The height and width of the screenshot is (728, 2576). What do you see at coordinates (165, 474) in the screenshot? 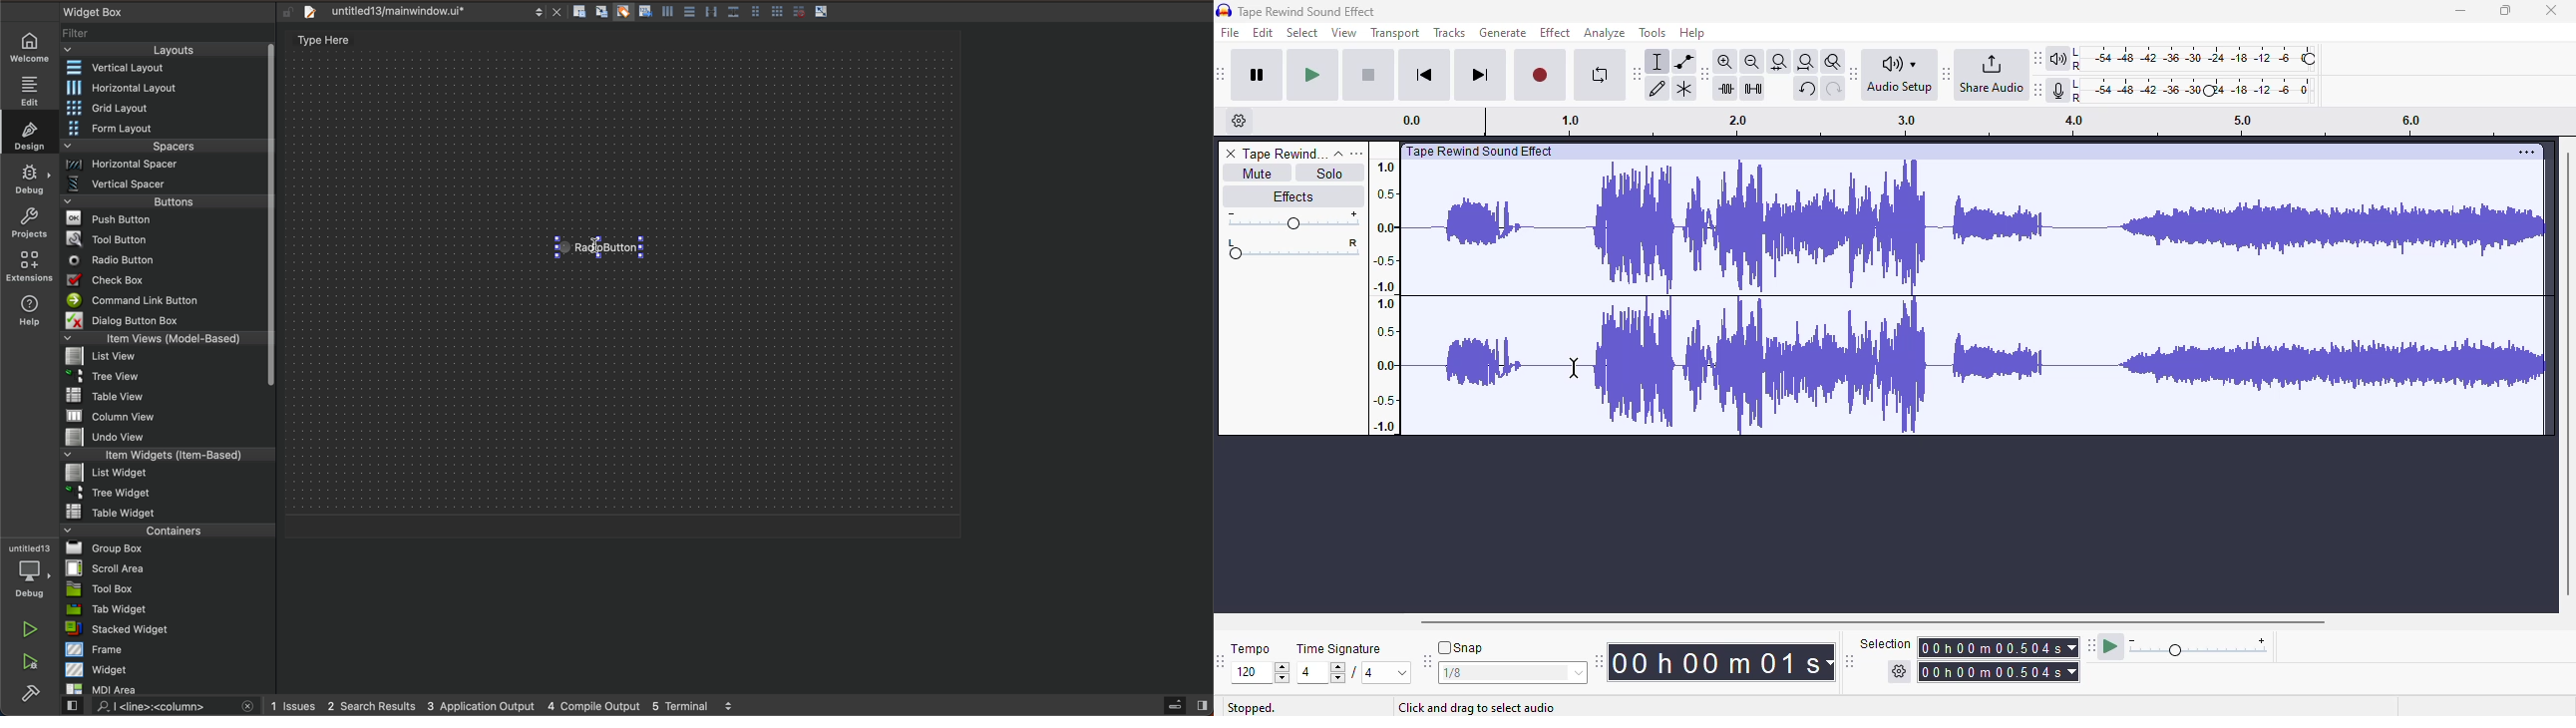
I see `` at bounding box center [165, 474].